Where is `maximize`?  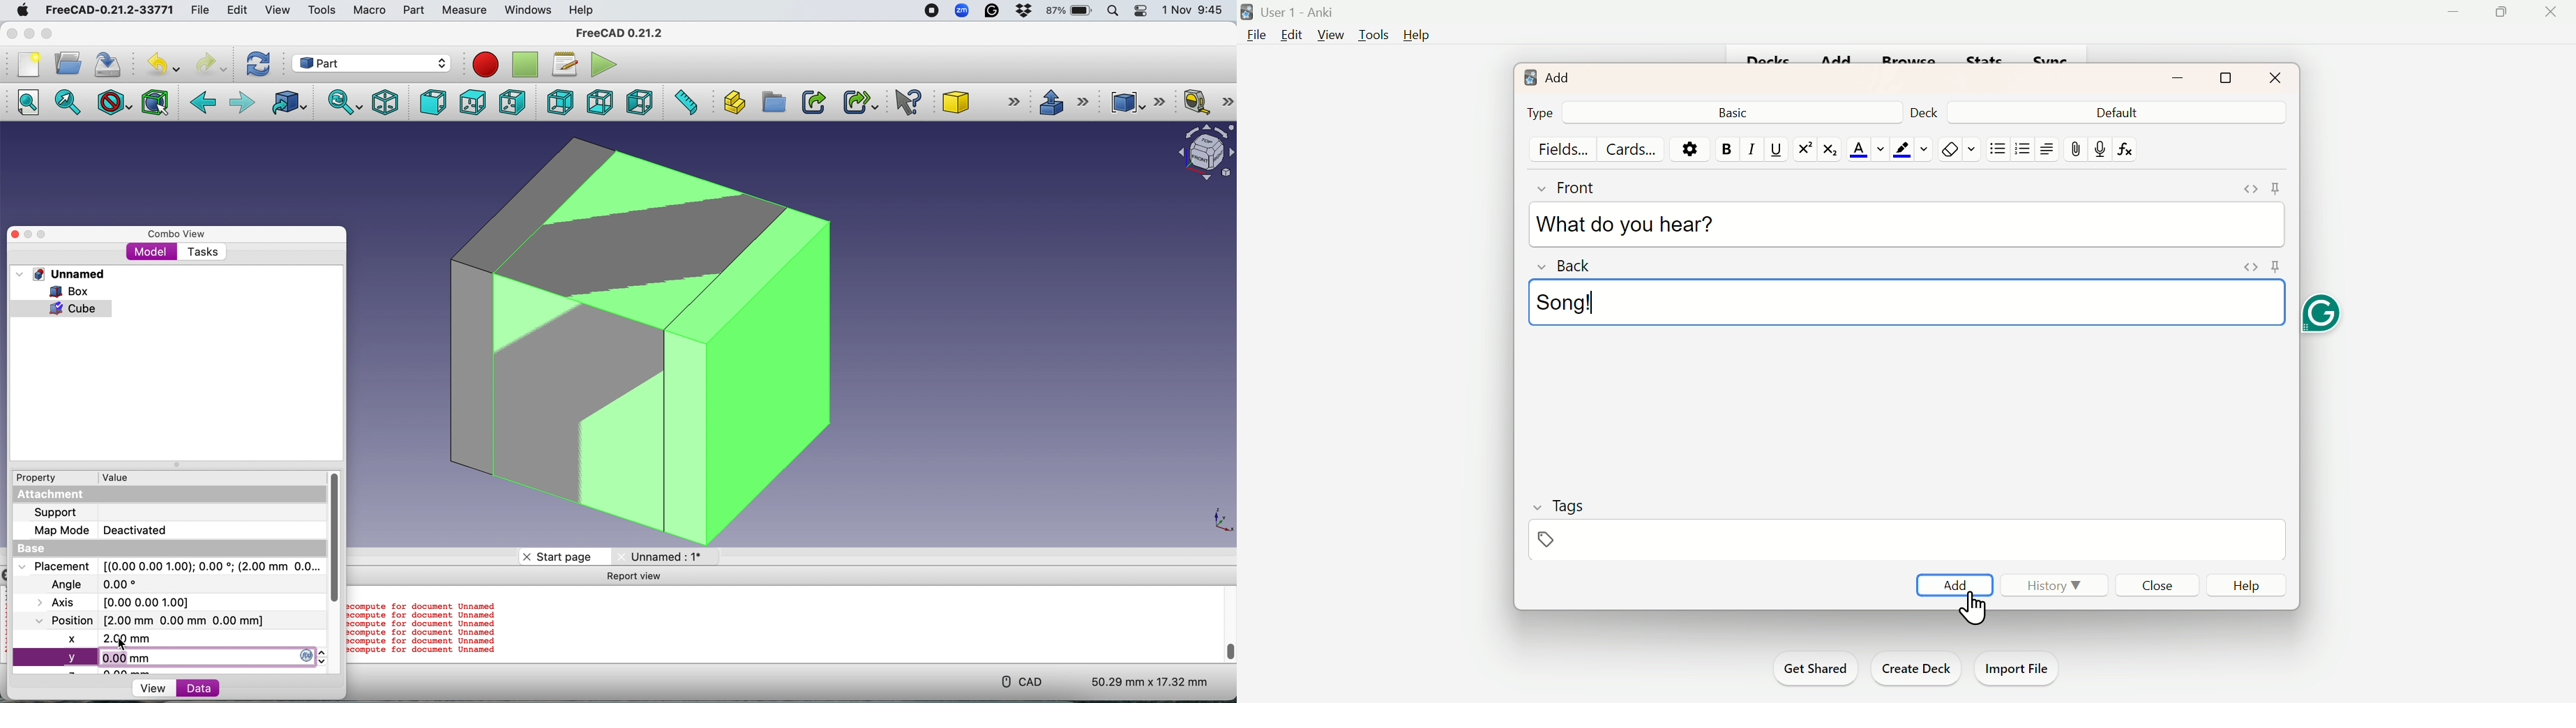
maximize is located at coordinates (2224, 79).